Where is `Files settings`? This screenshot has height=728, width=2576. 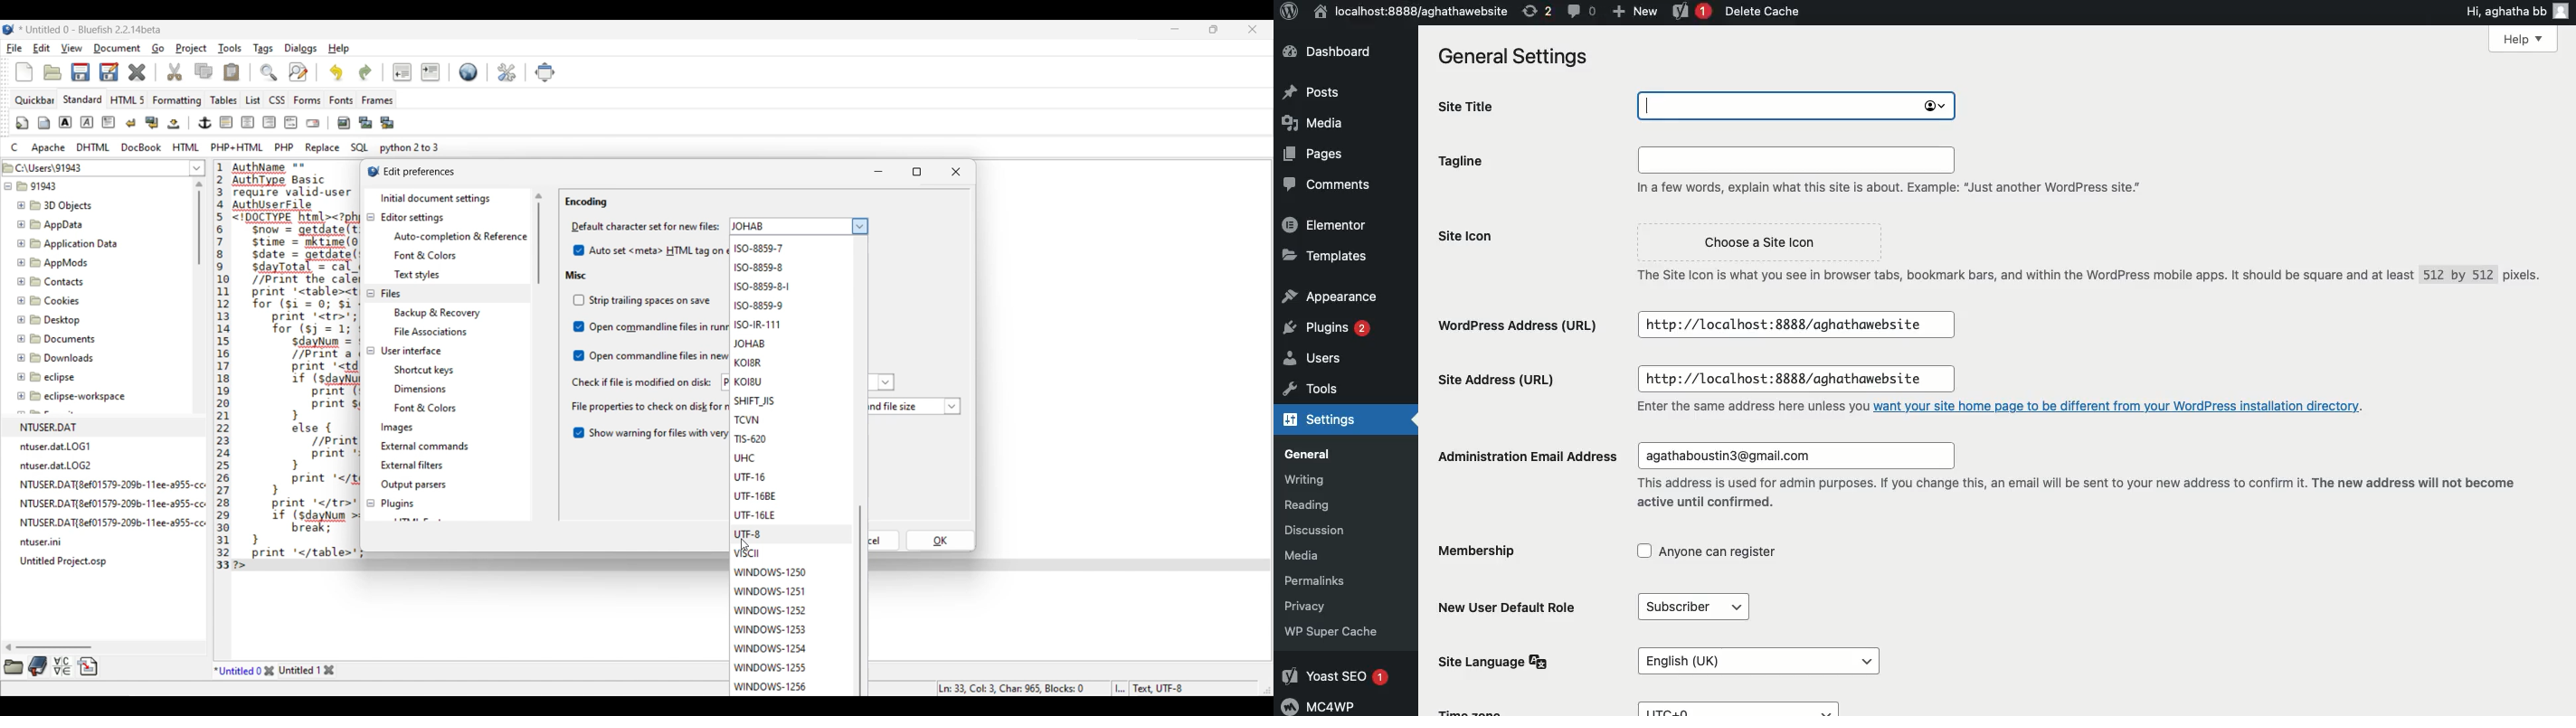
Files settings is located at coordinates (391, 294).